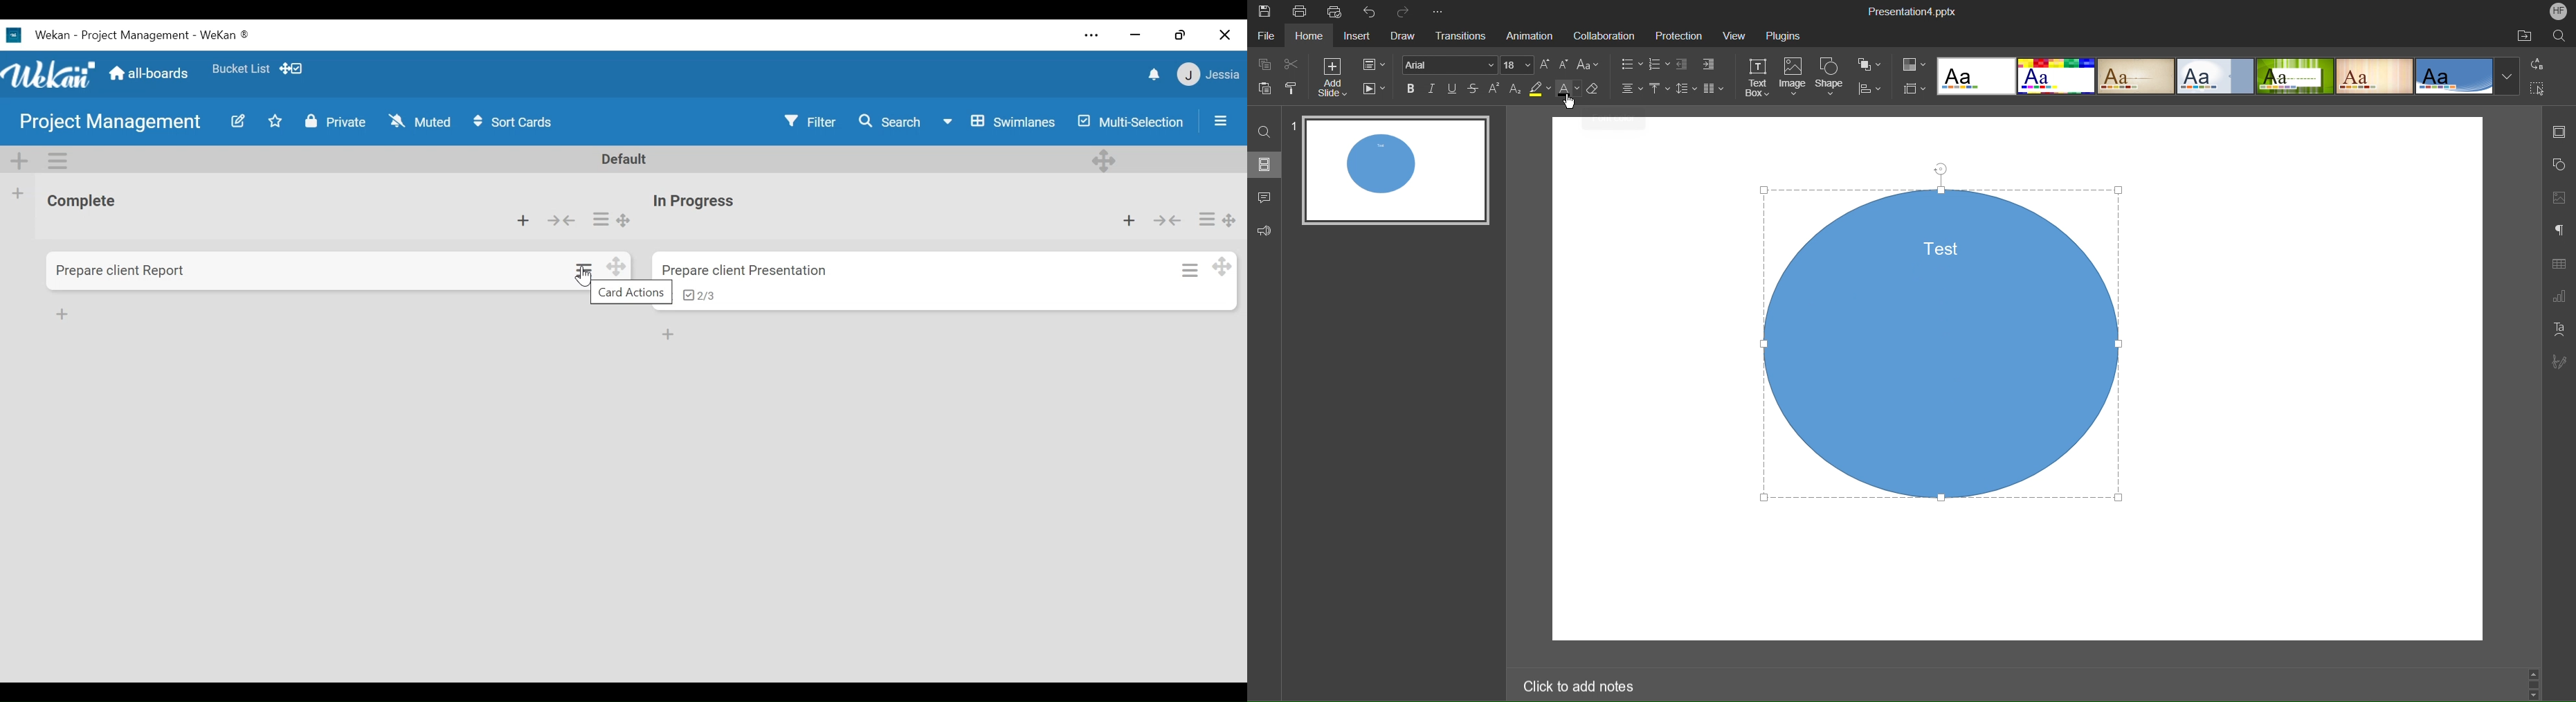 Image resolution: width=2576 pixels, height=728 pixels. I want to click on Slide 1, so click(1397, 172).